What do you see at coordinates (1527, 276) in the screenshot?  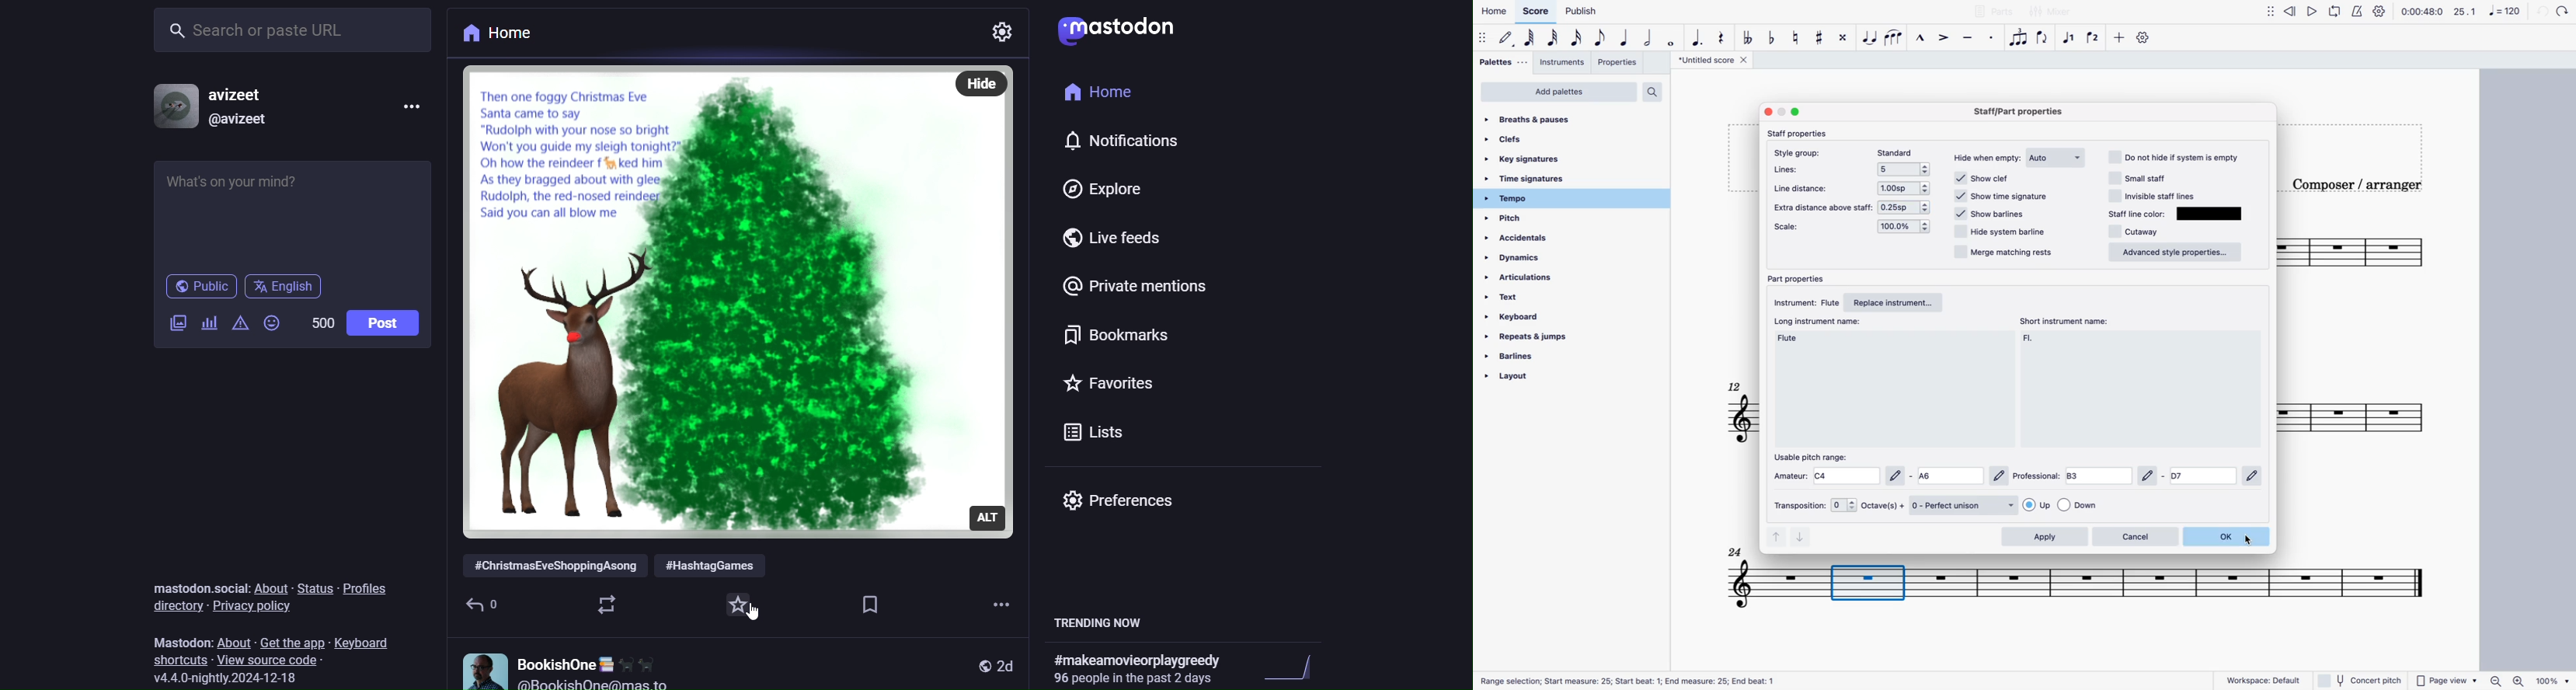 I see `articulations` at bounding box center [1527, 276].